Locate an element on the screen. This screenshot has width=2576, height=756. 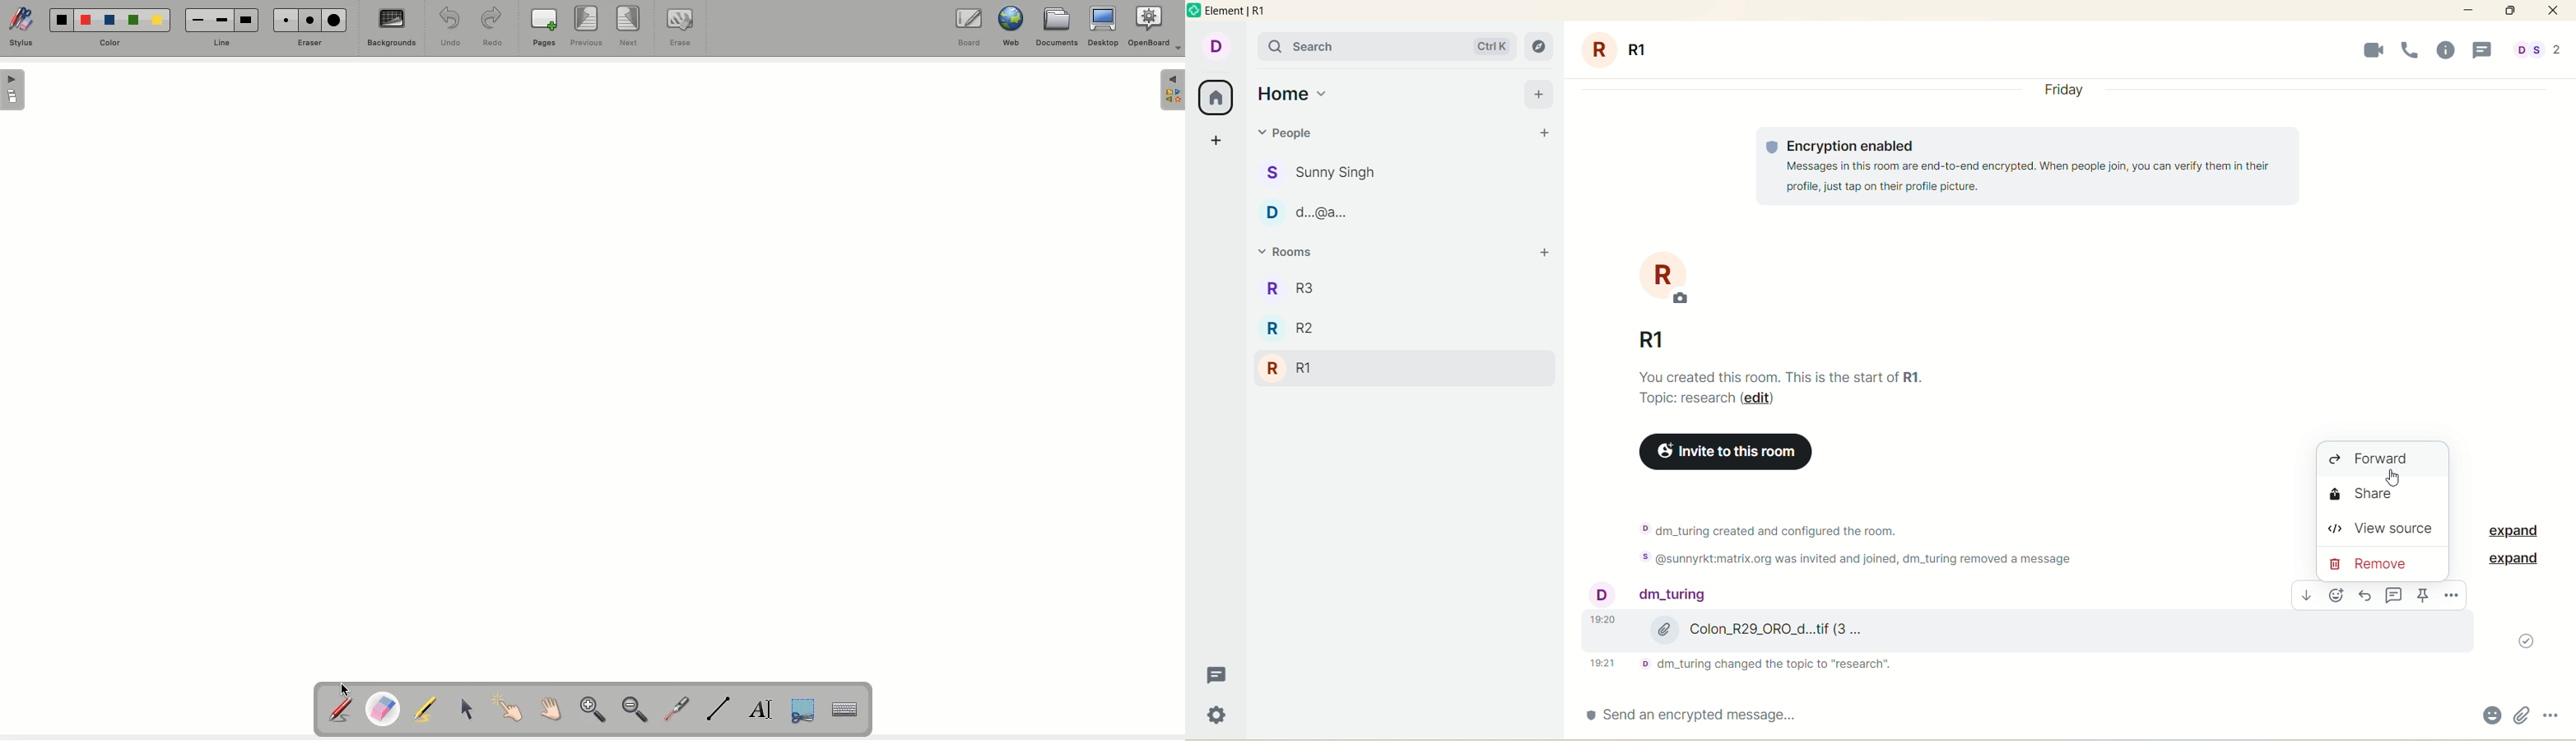
minimize is located at coordinates (2470, 9).